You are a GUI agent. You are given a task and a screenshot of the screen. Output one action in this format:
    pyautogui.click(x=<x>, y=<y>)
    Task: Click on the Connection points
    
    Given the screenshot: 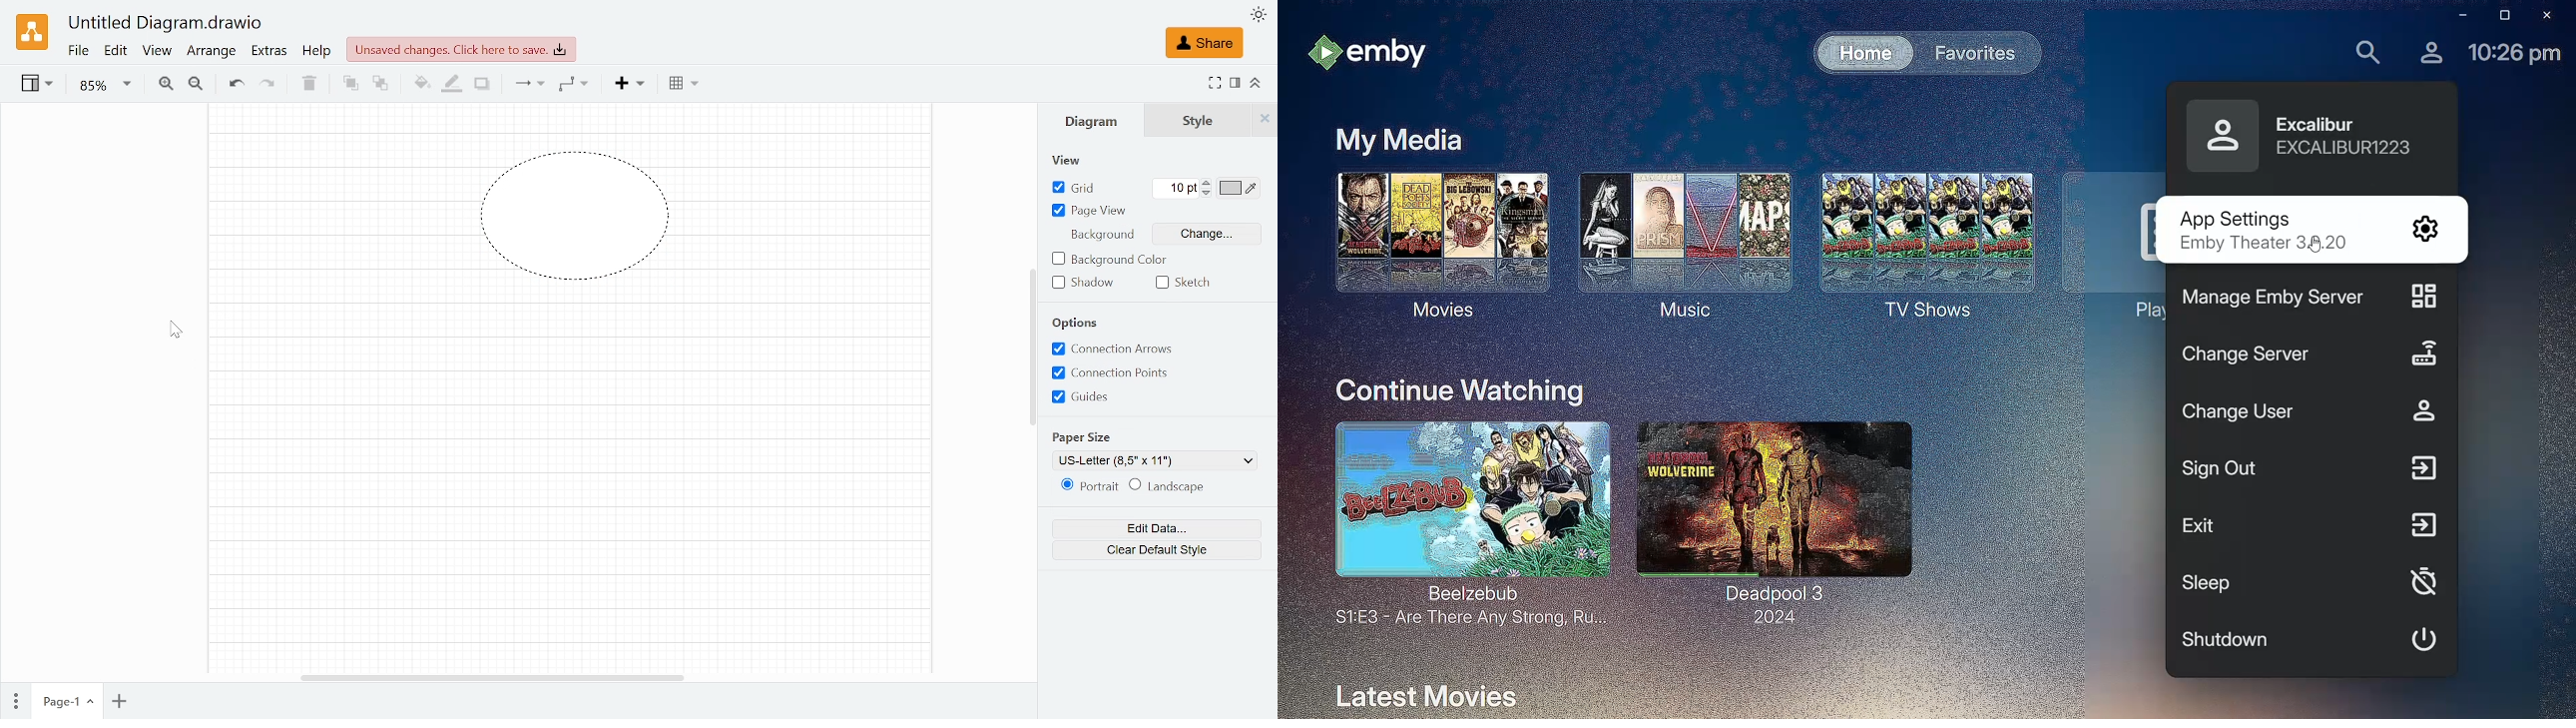 What is the action you would take?
    pyautogui.click(x=1109, y=375)
    